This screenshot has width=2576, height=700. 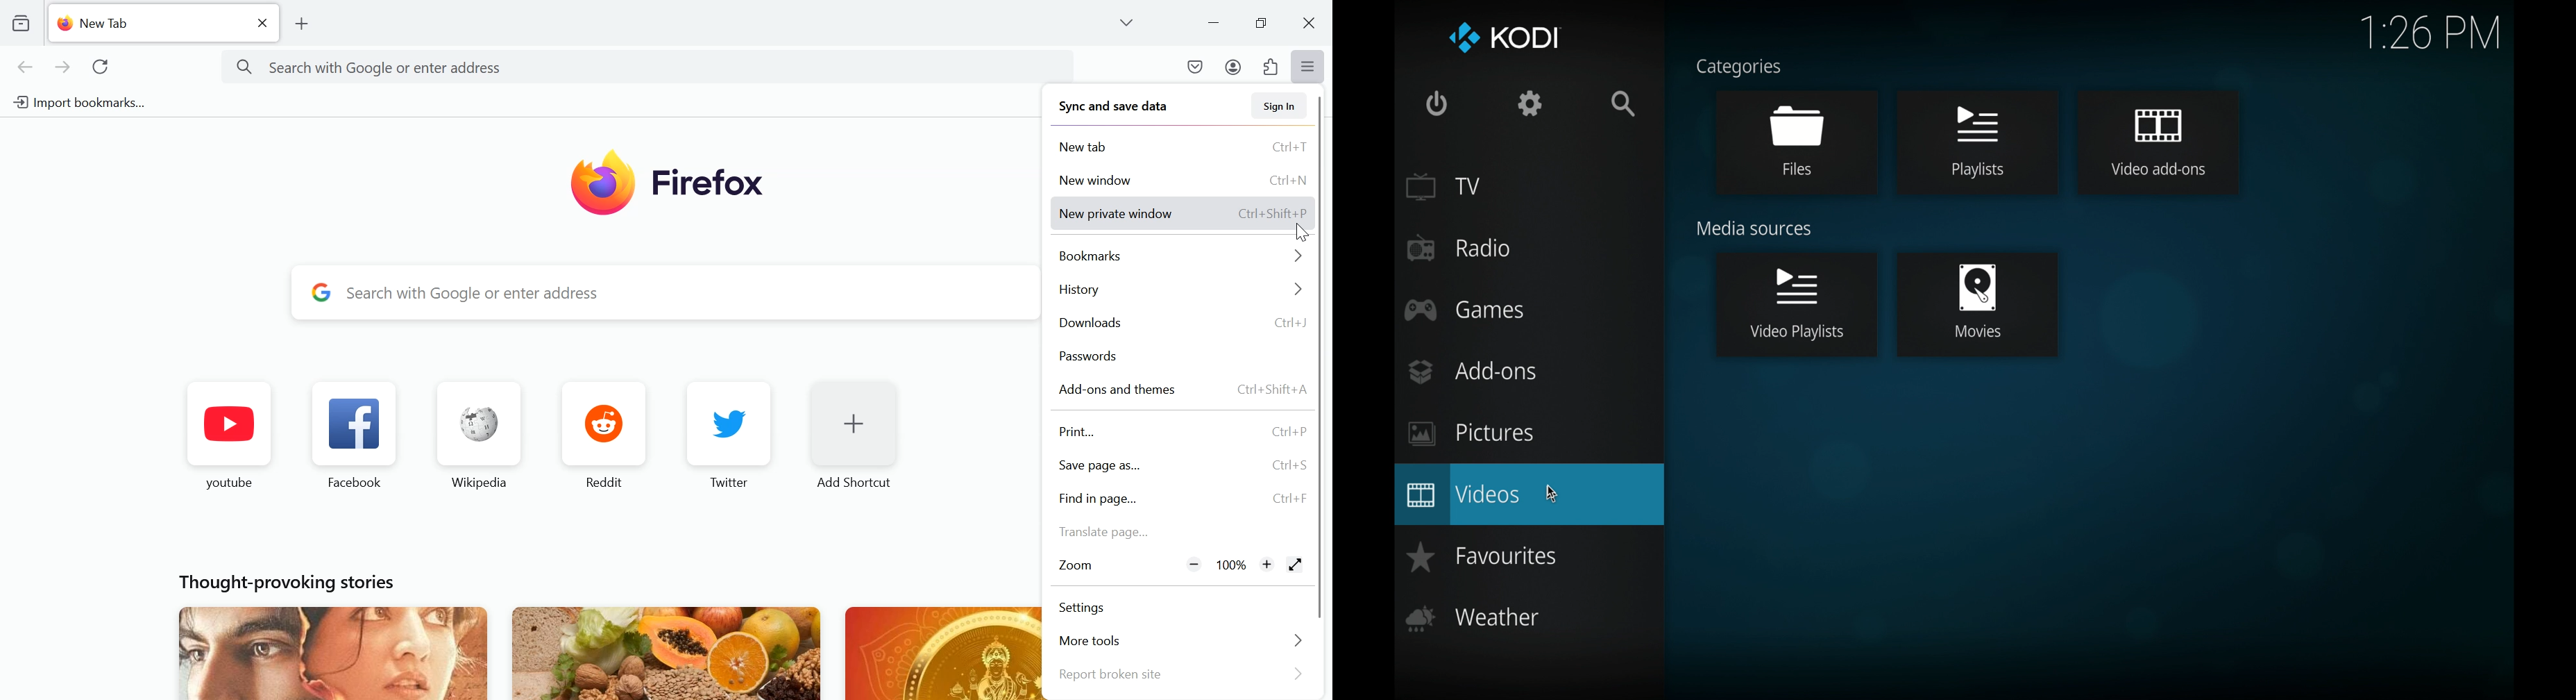 I want to click on add-ons and themes, so click(x=1183, y=390).